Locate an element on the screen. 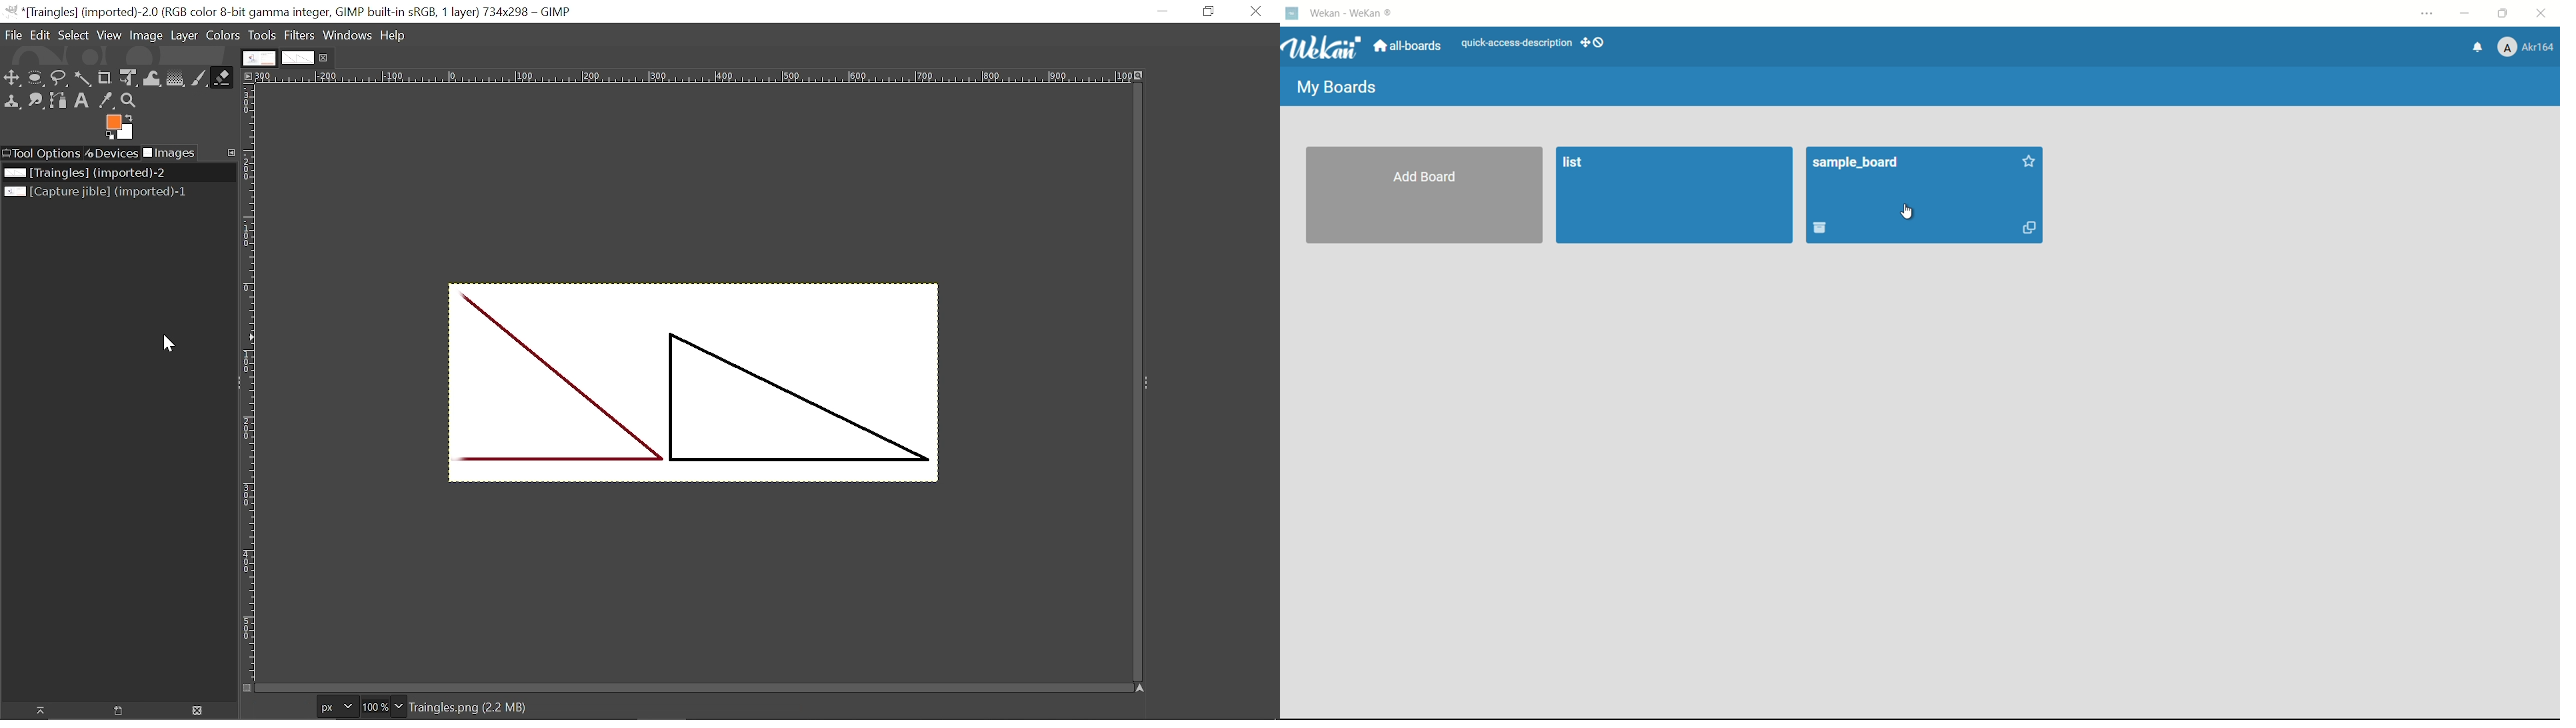  Help is located at coordinates (394, 35).